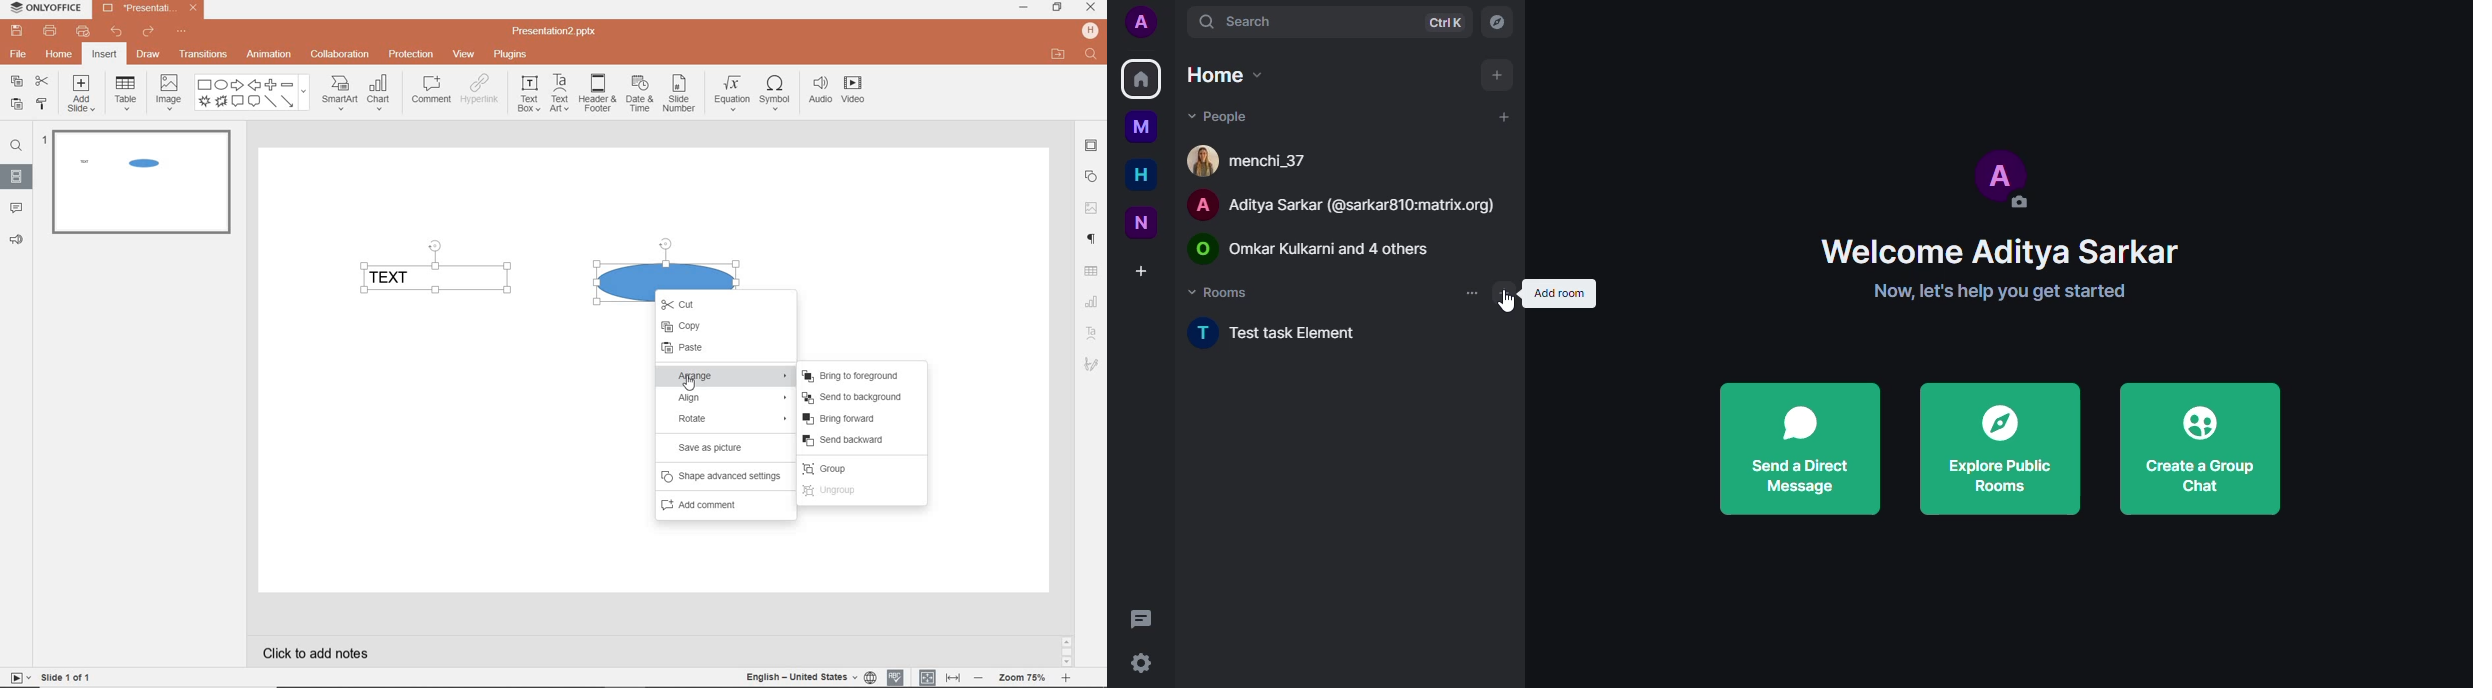  What do you see at coordinates (338, 55) in the screenshot?
I see `collaboration` at bounding box center [338, 55].